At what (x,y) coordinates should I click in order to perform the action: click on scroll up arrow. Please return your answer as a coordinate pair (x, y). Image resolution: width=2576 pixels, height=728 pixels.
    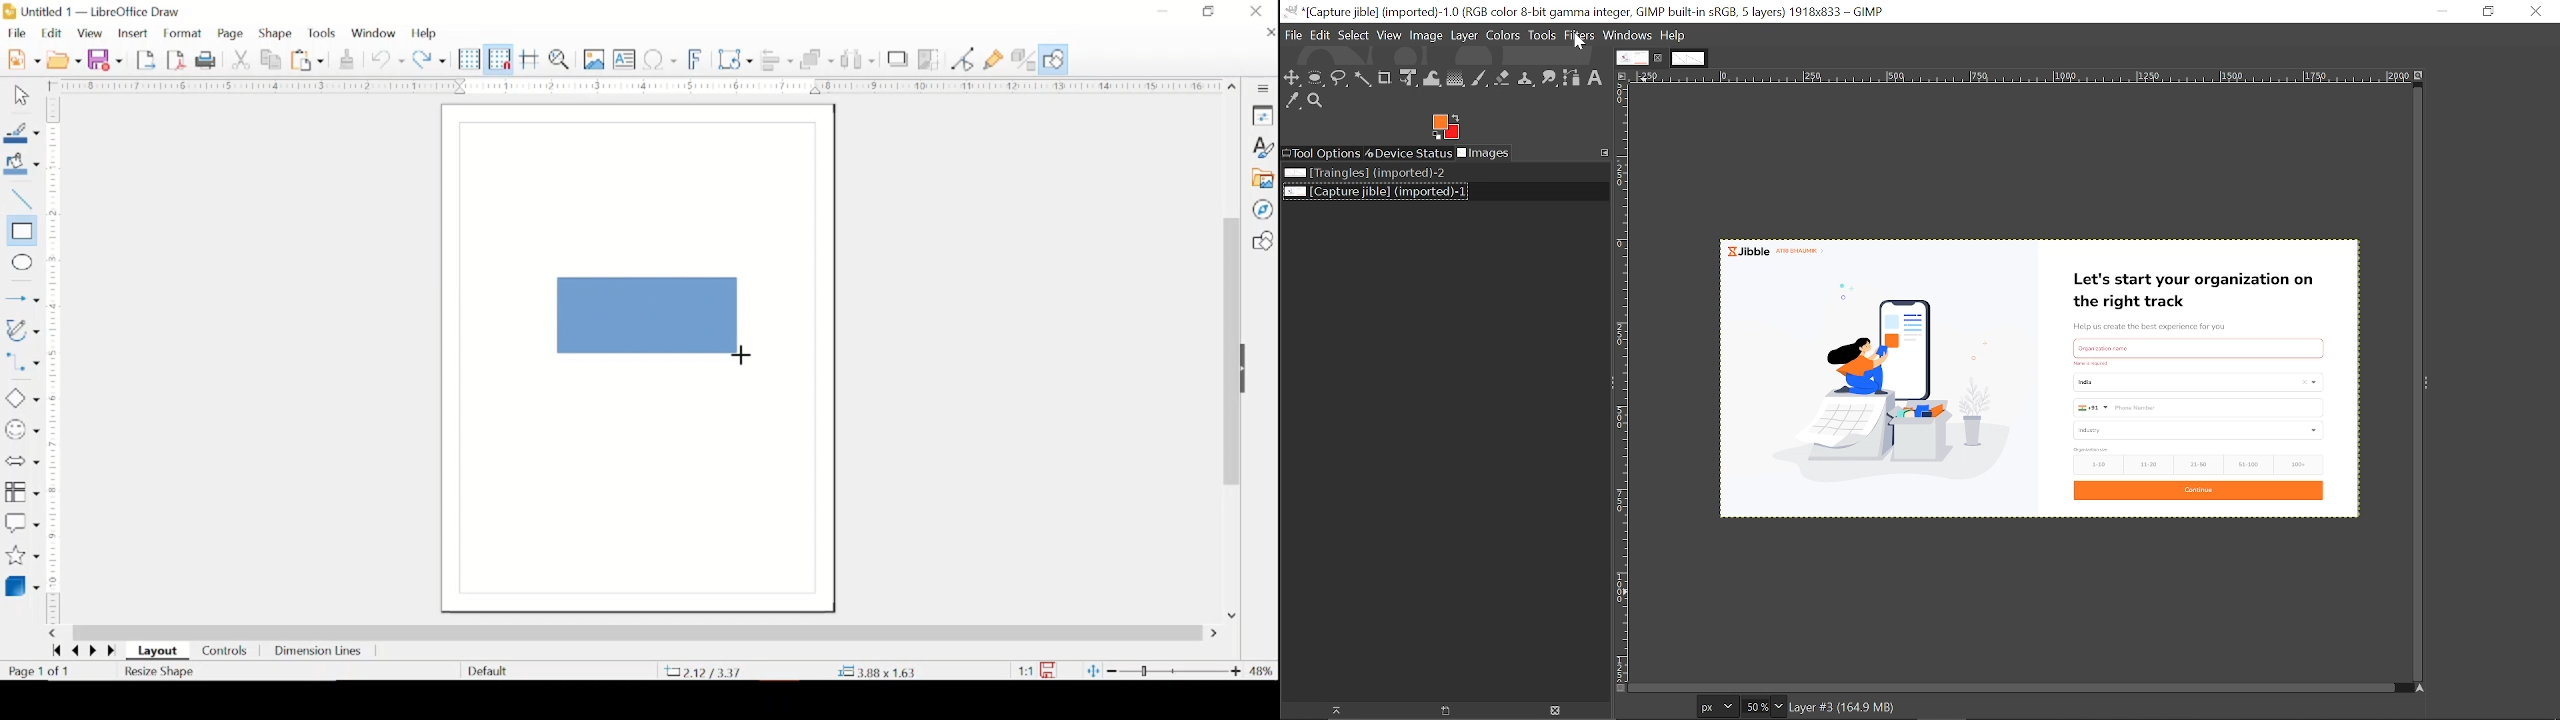
    Looking at the image, I should click on (1233, 84).